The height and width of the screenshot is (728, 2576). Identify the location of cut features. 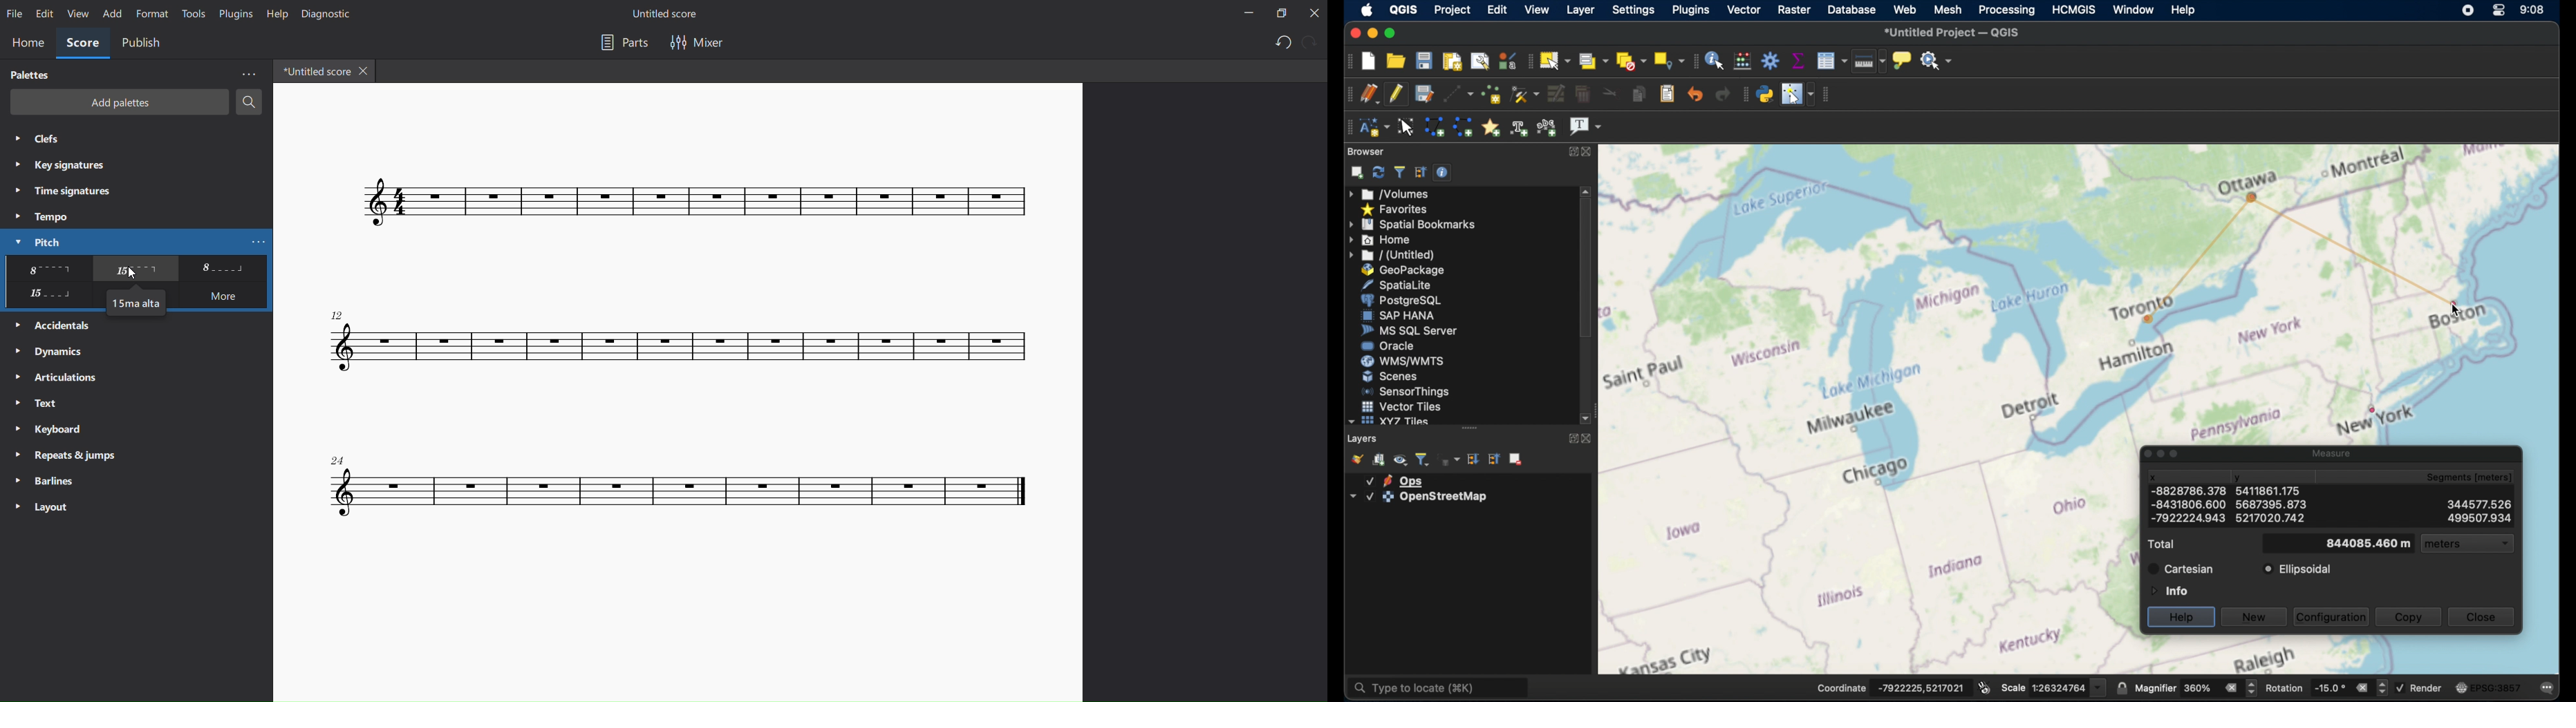
(1607, 93).